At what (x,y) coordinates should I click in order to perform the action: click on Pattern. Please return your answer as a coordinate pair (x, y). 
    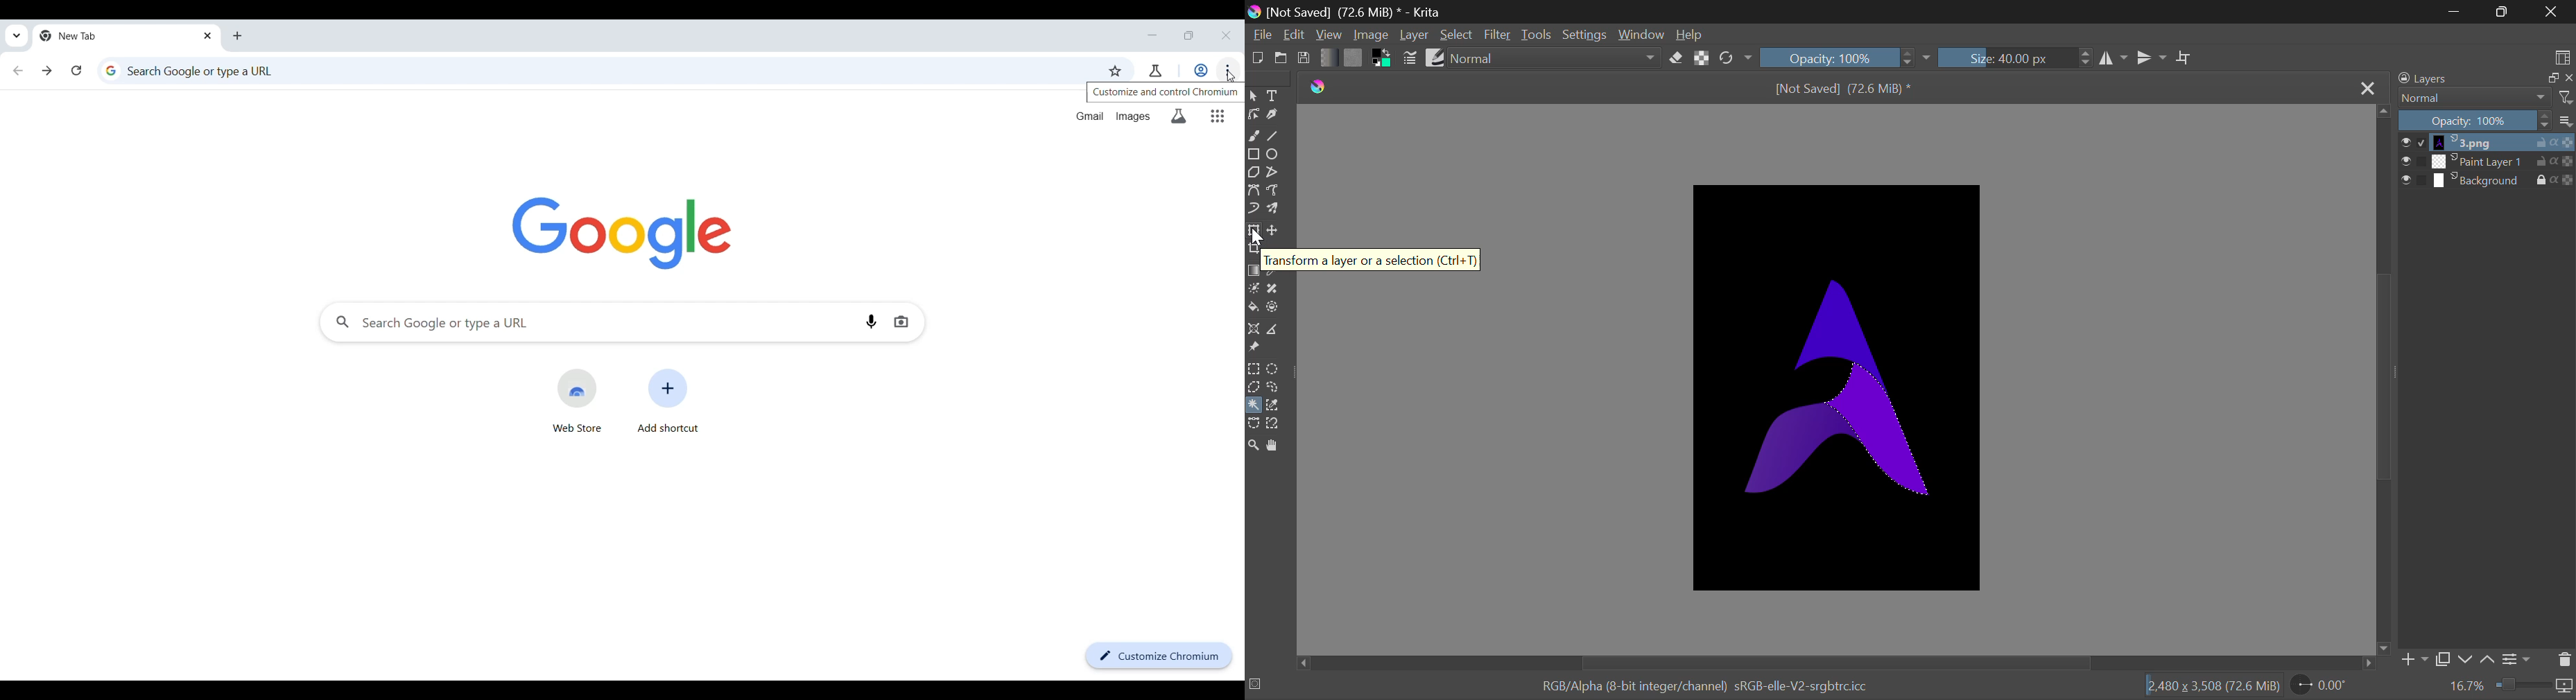
    Looking at the image, I should click on (1353, 57).